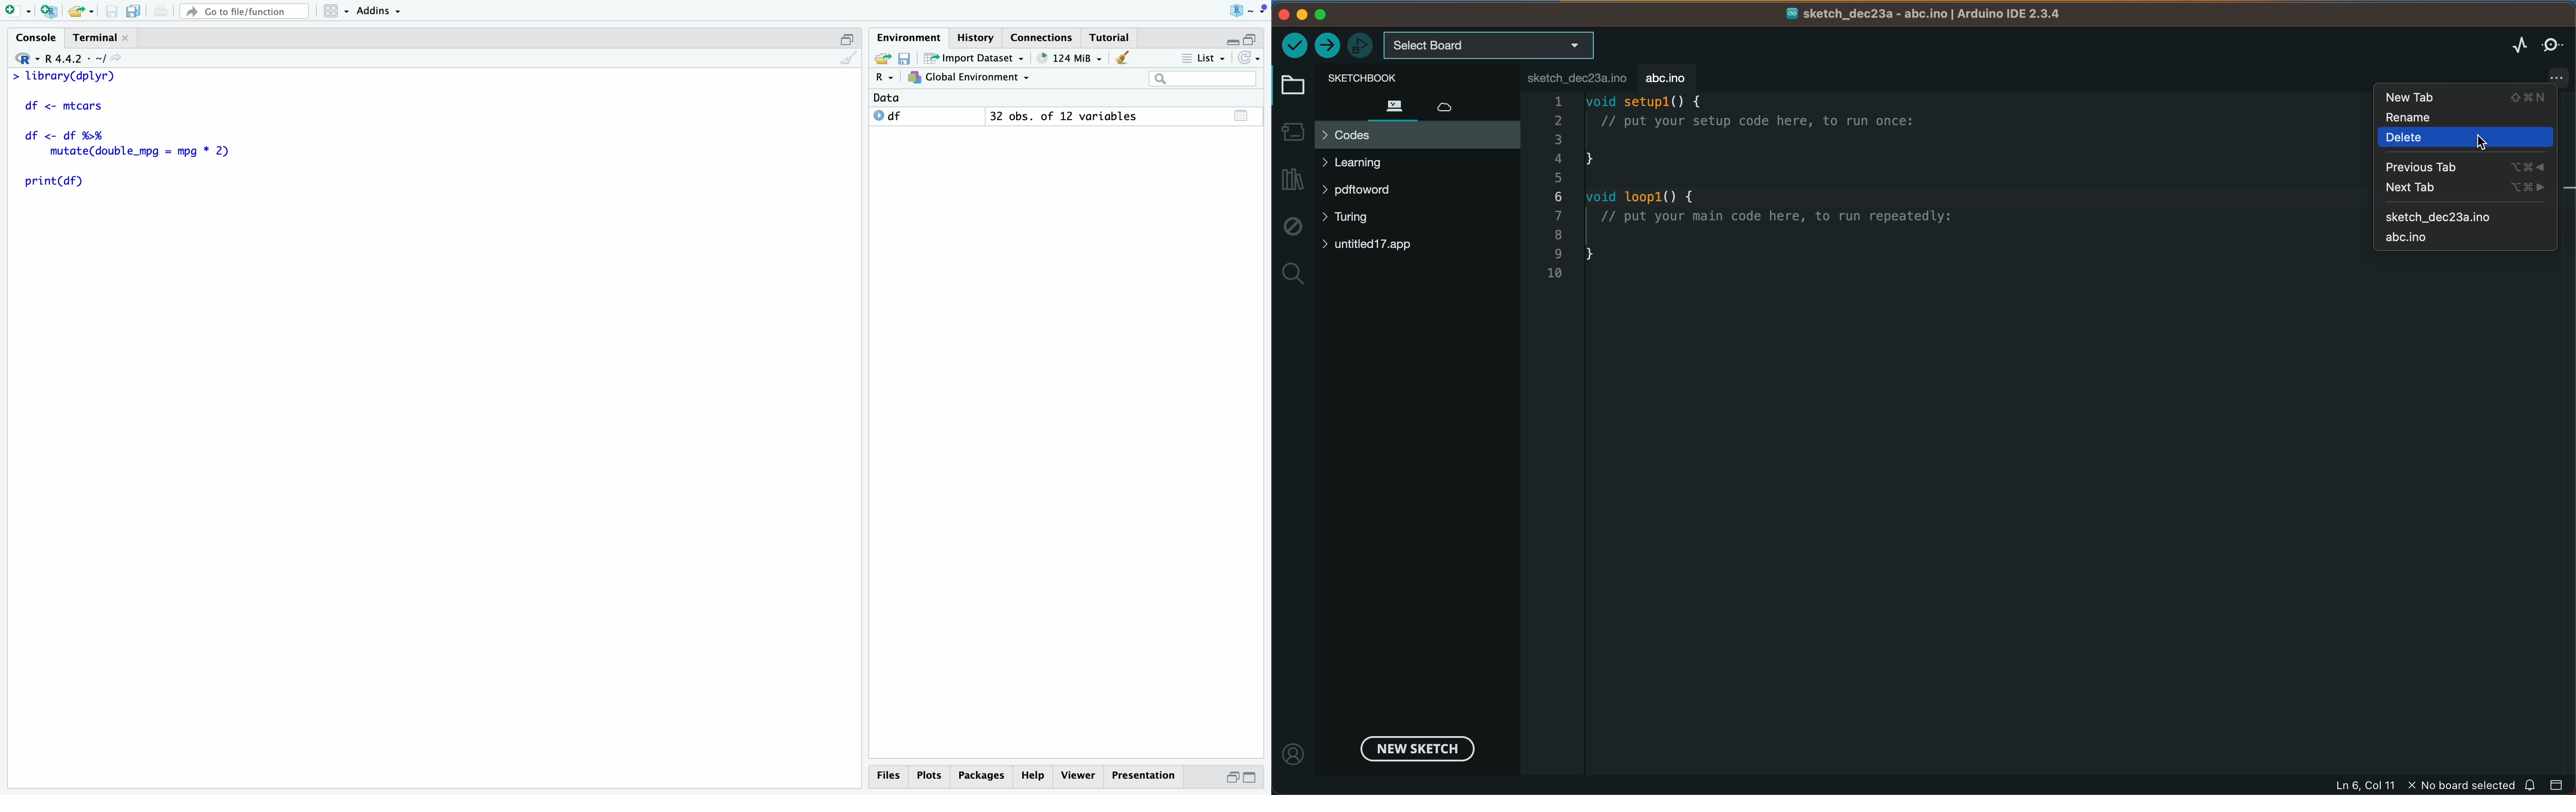 This screenshot has width=2576, height=812. I want to click on files, so click(892, 776).